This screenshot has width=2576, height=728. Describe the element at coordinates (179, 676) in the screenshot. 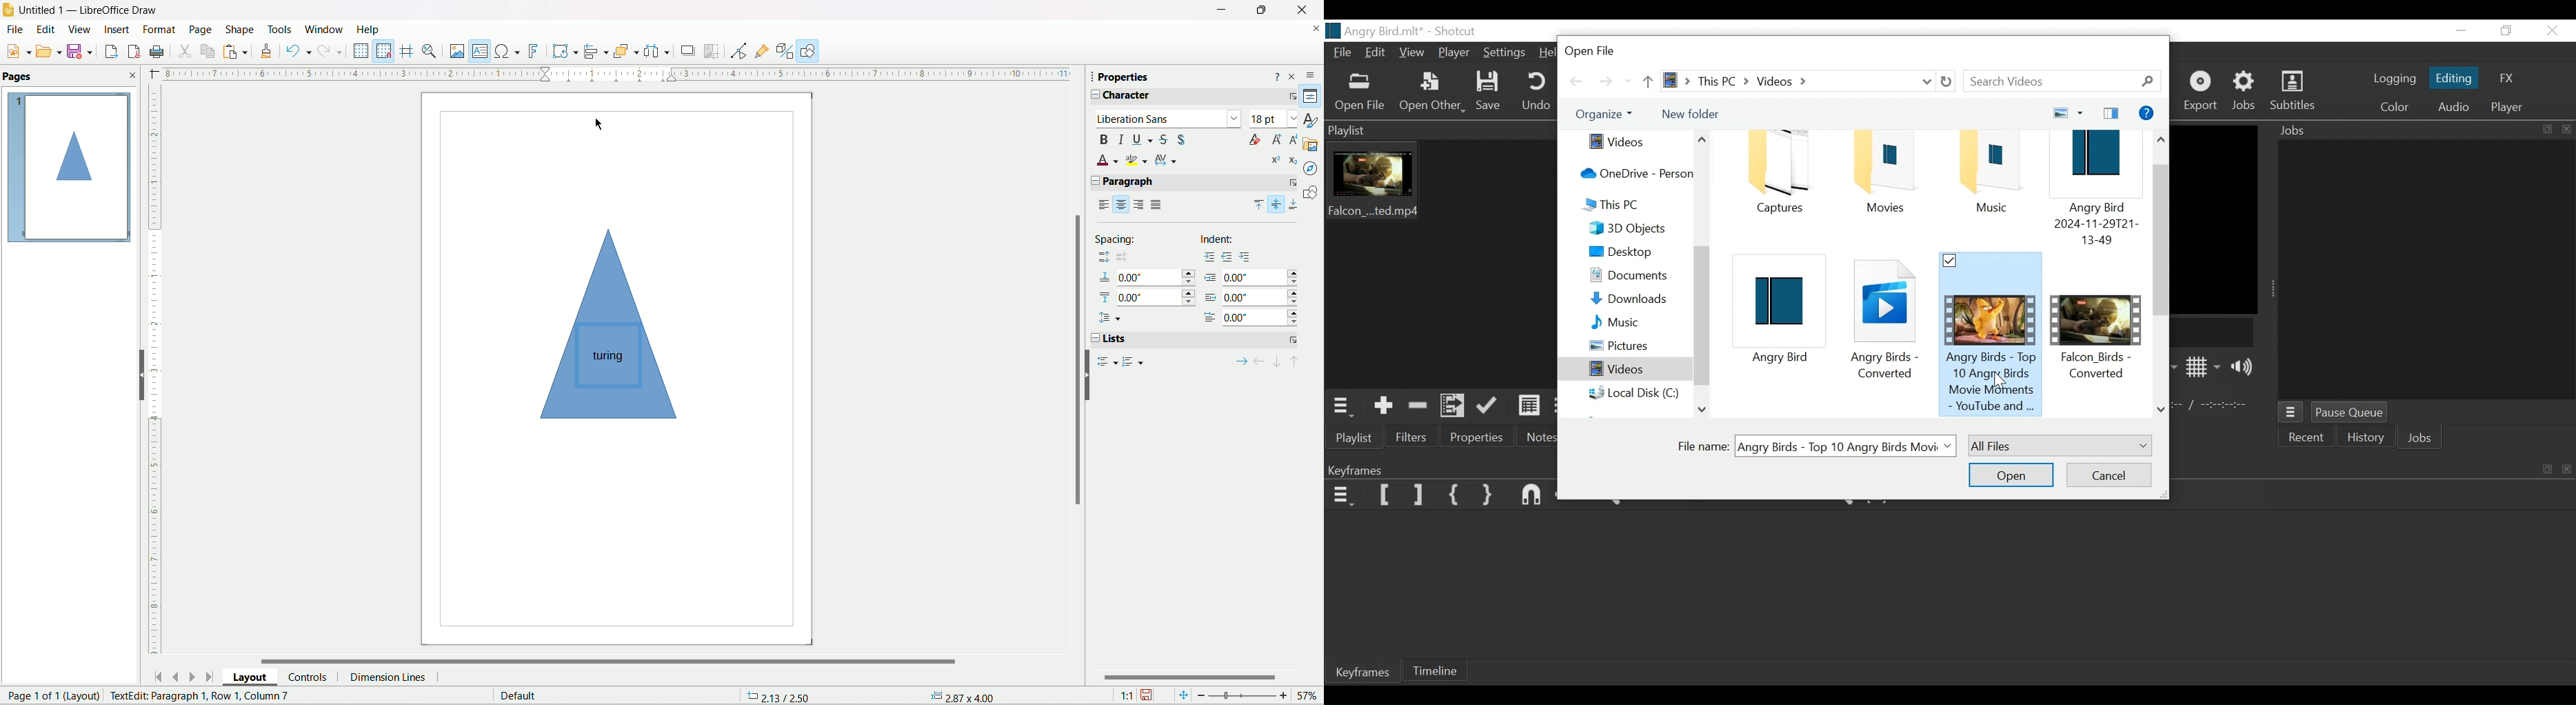

I see `Move to previous page` at that location.